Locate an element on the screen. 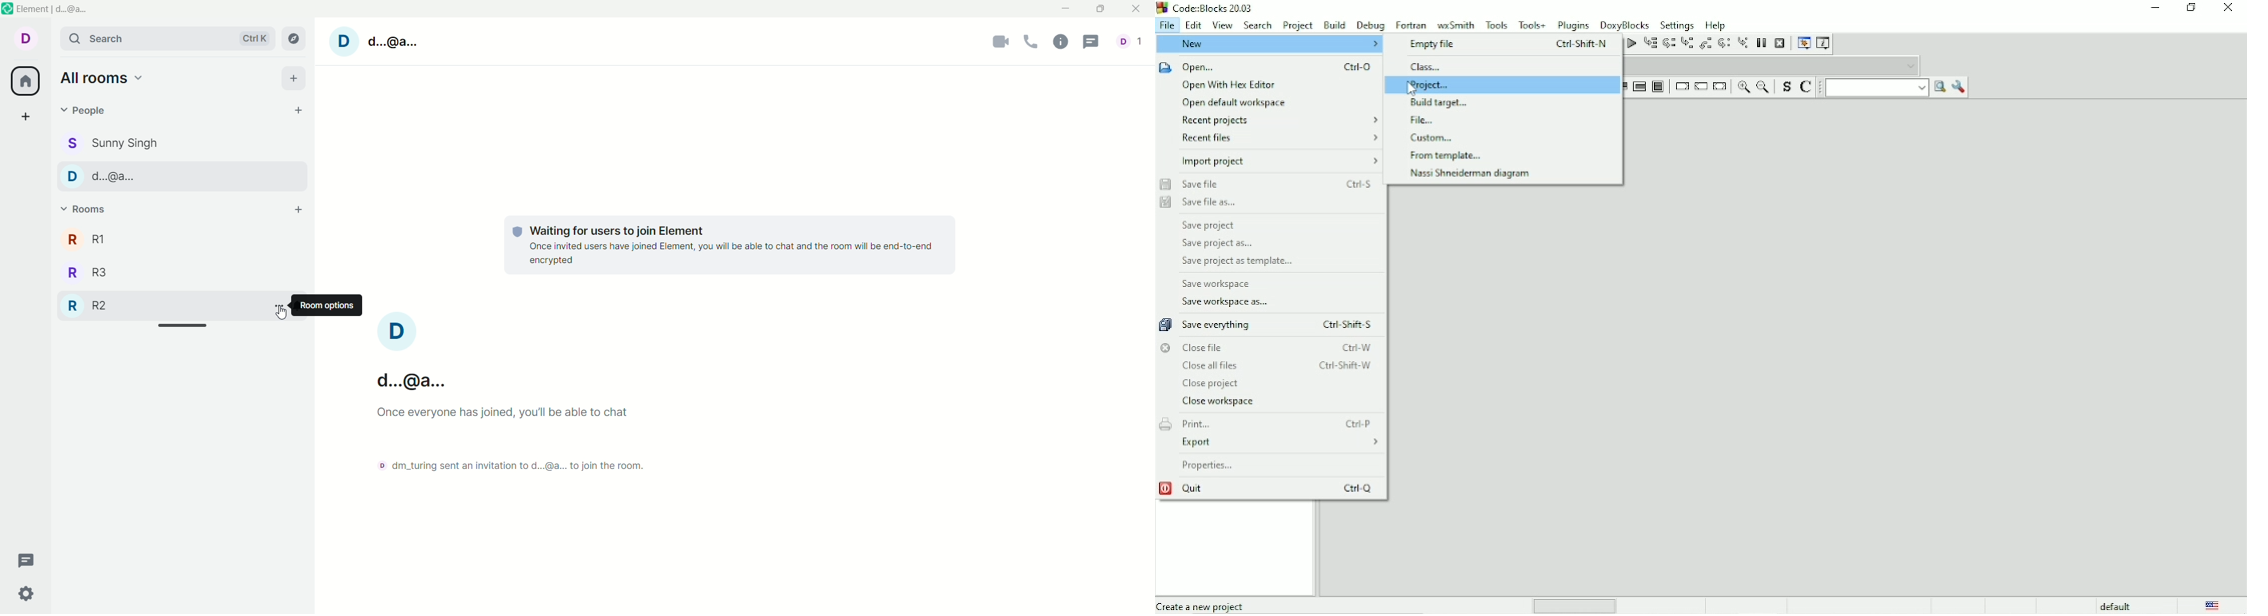  audio call is located at coordinates (1032, 43).